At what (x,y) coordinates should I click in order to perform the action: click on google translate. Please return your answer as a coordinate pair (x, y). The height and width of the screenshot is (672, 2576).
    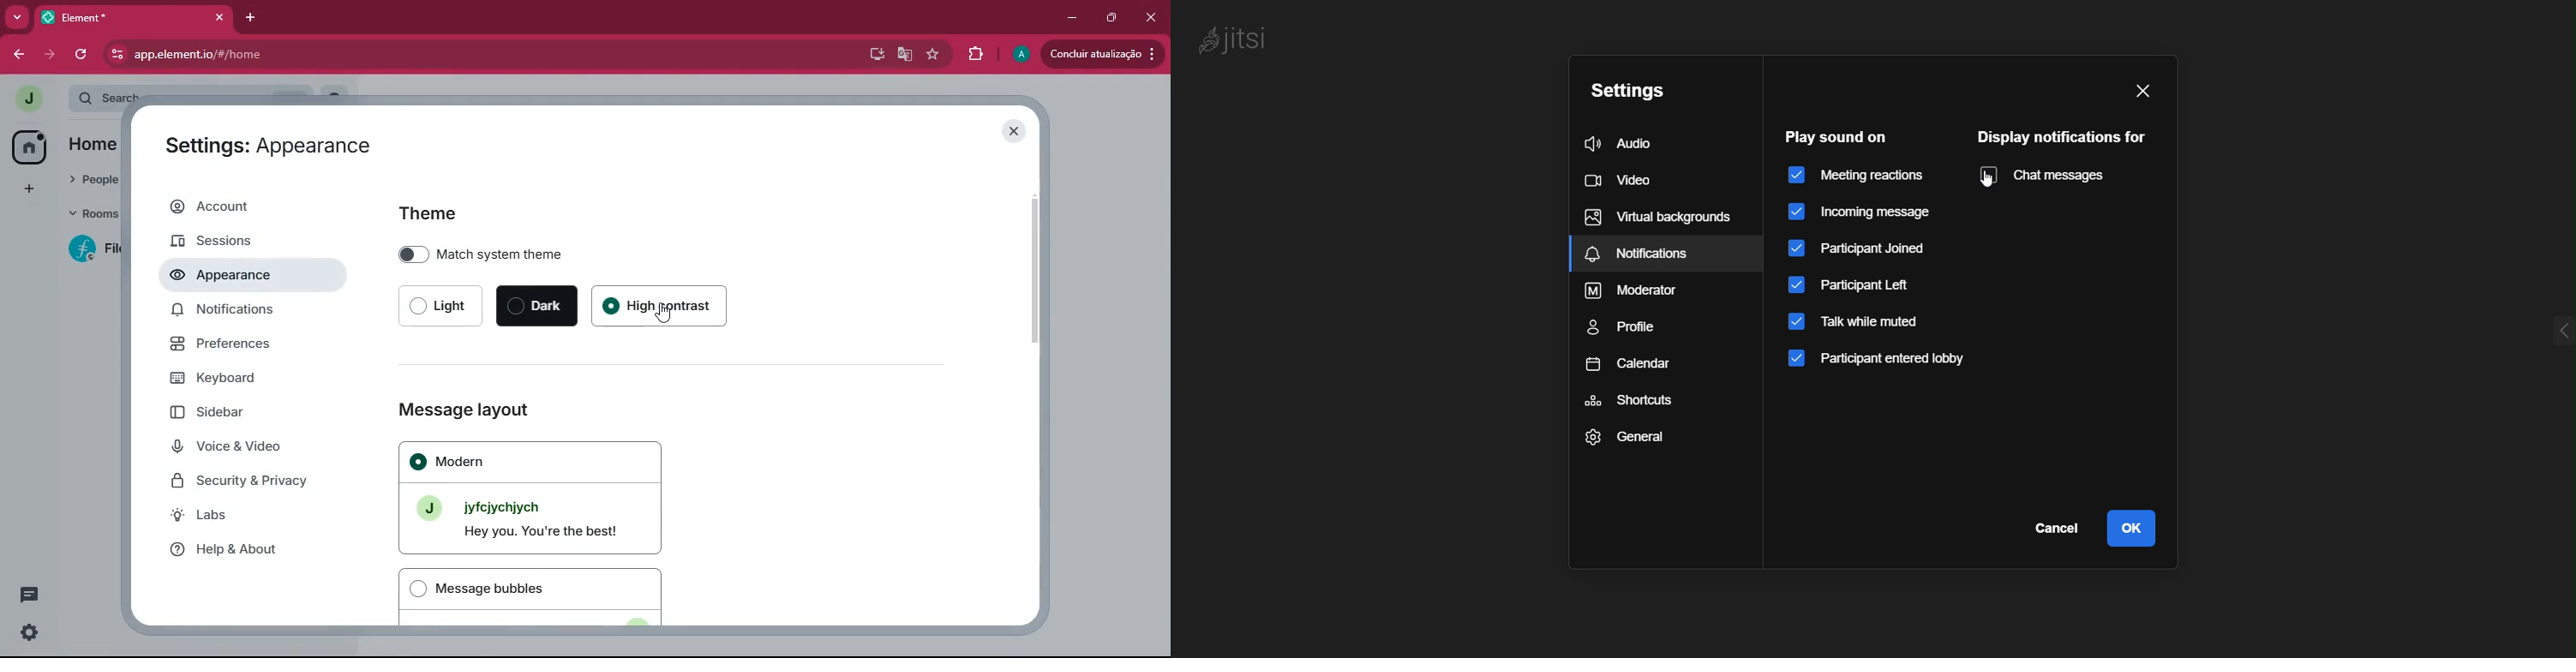
    Looking at the image, I should click on (903, 55).